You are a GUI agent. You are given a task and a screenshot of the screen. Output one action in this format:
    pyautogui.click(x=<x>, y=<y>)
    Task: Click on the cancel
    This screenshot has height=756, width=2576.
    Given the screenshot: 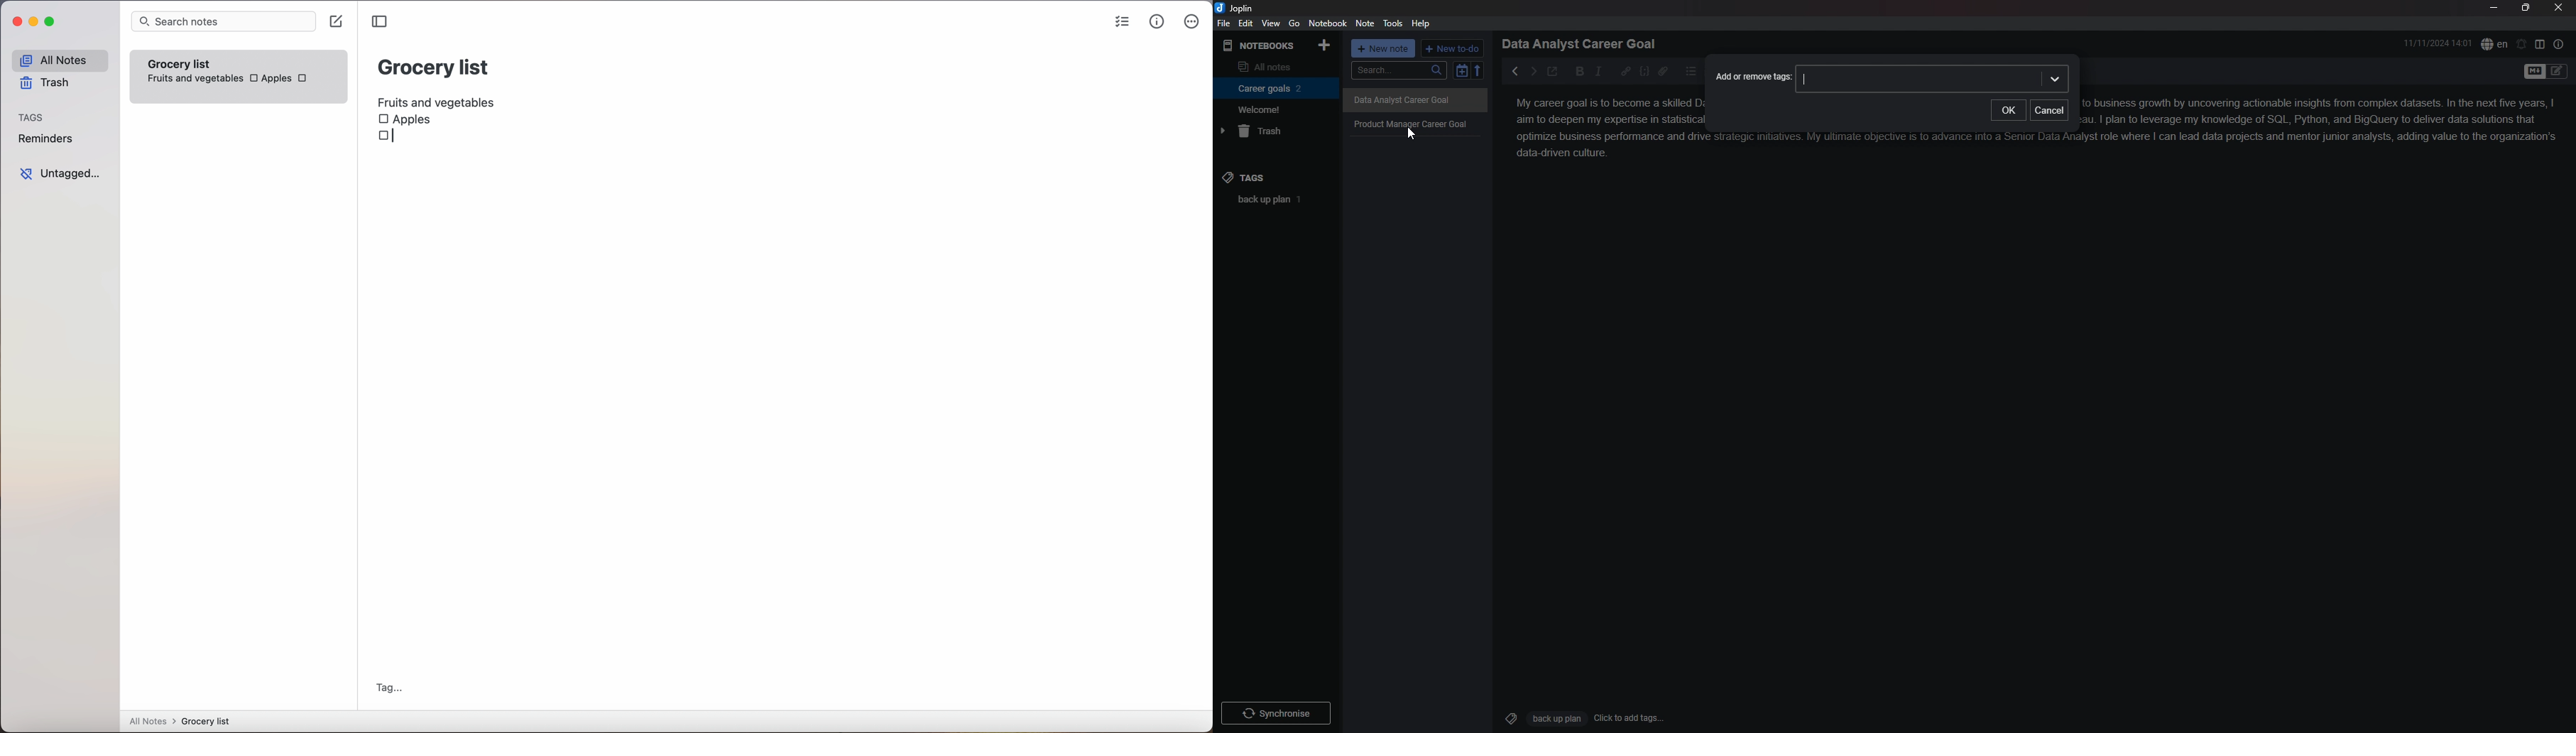 What is the action you would take?
    pyautogui.click(x=2050, y=110)
    